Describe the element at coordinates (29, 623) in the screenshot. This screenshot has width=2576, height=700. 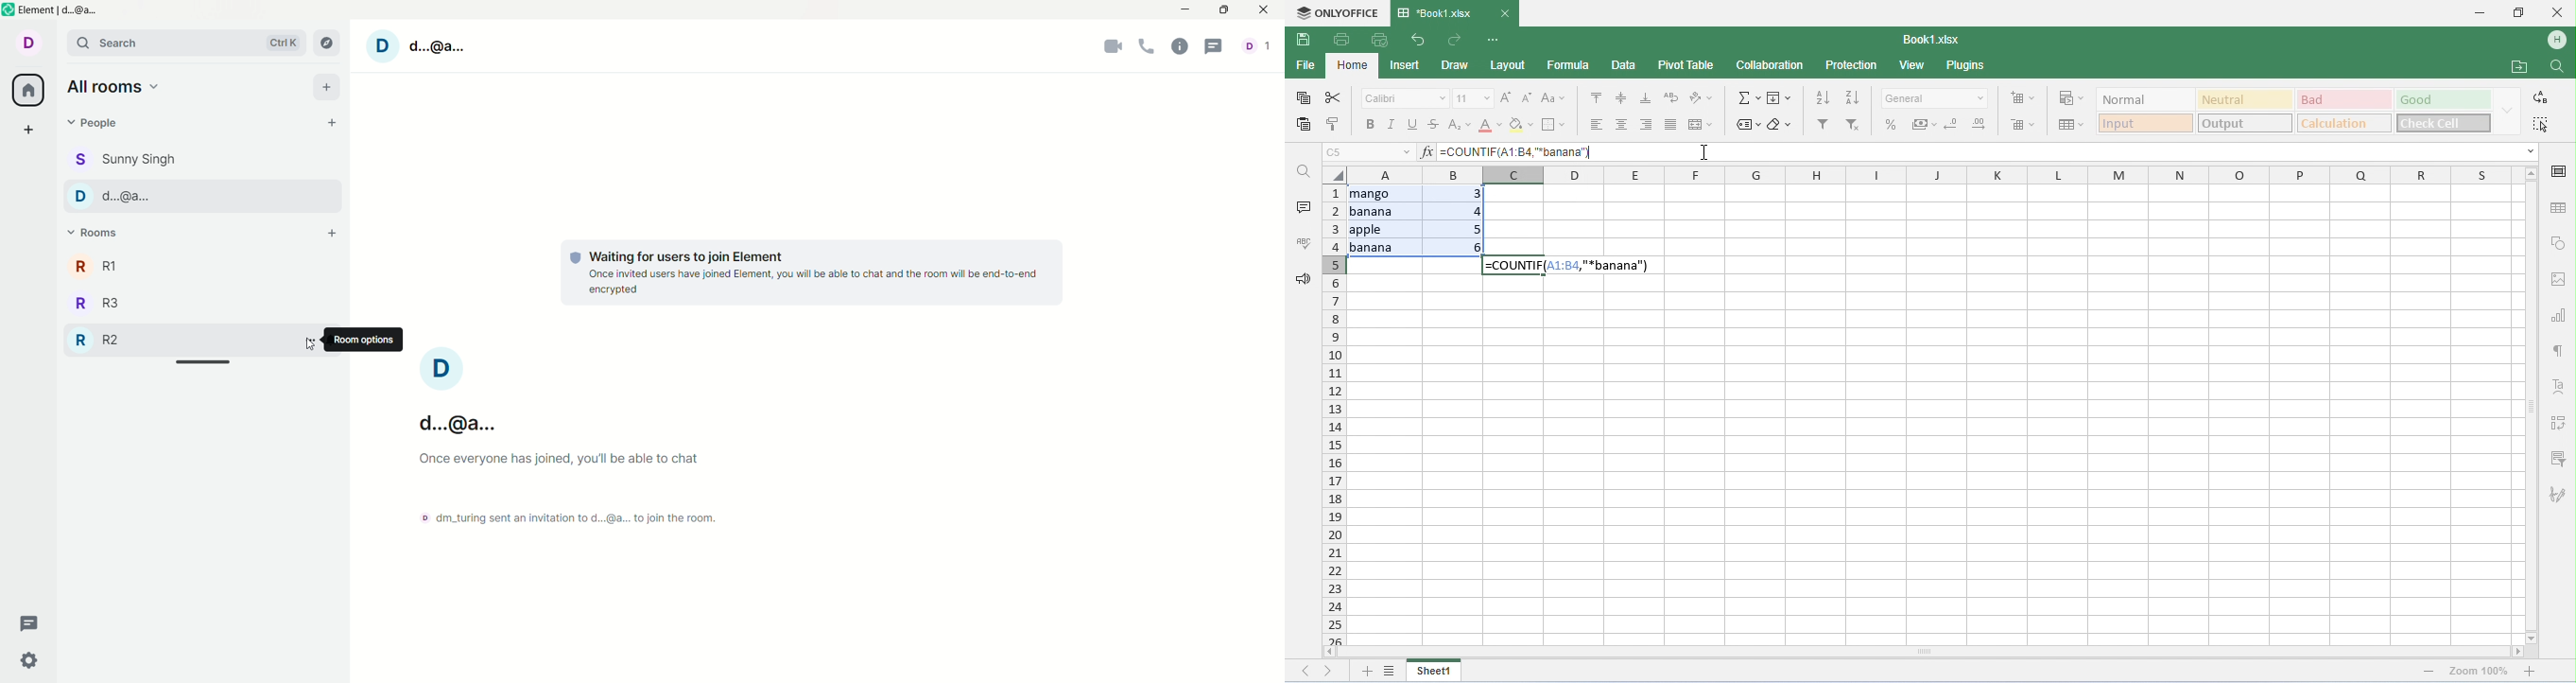
I see `threads` at that location.